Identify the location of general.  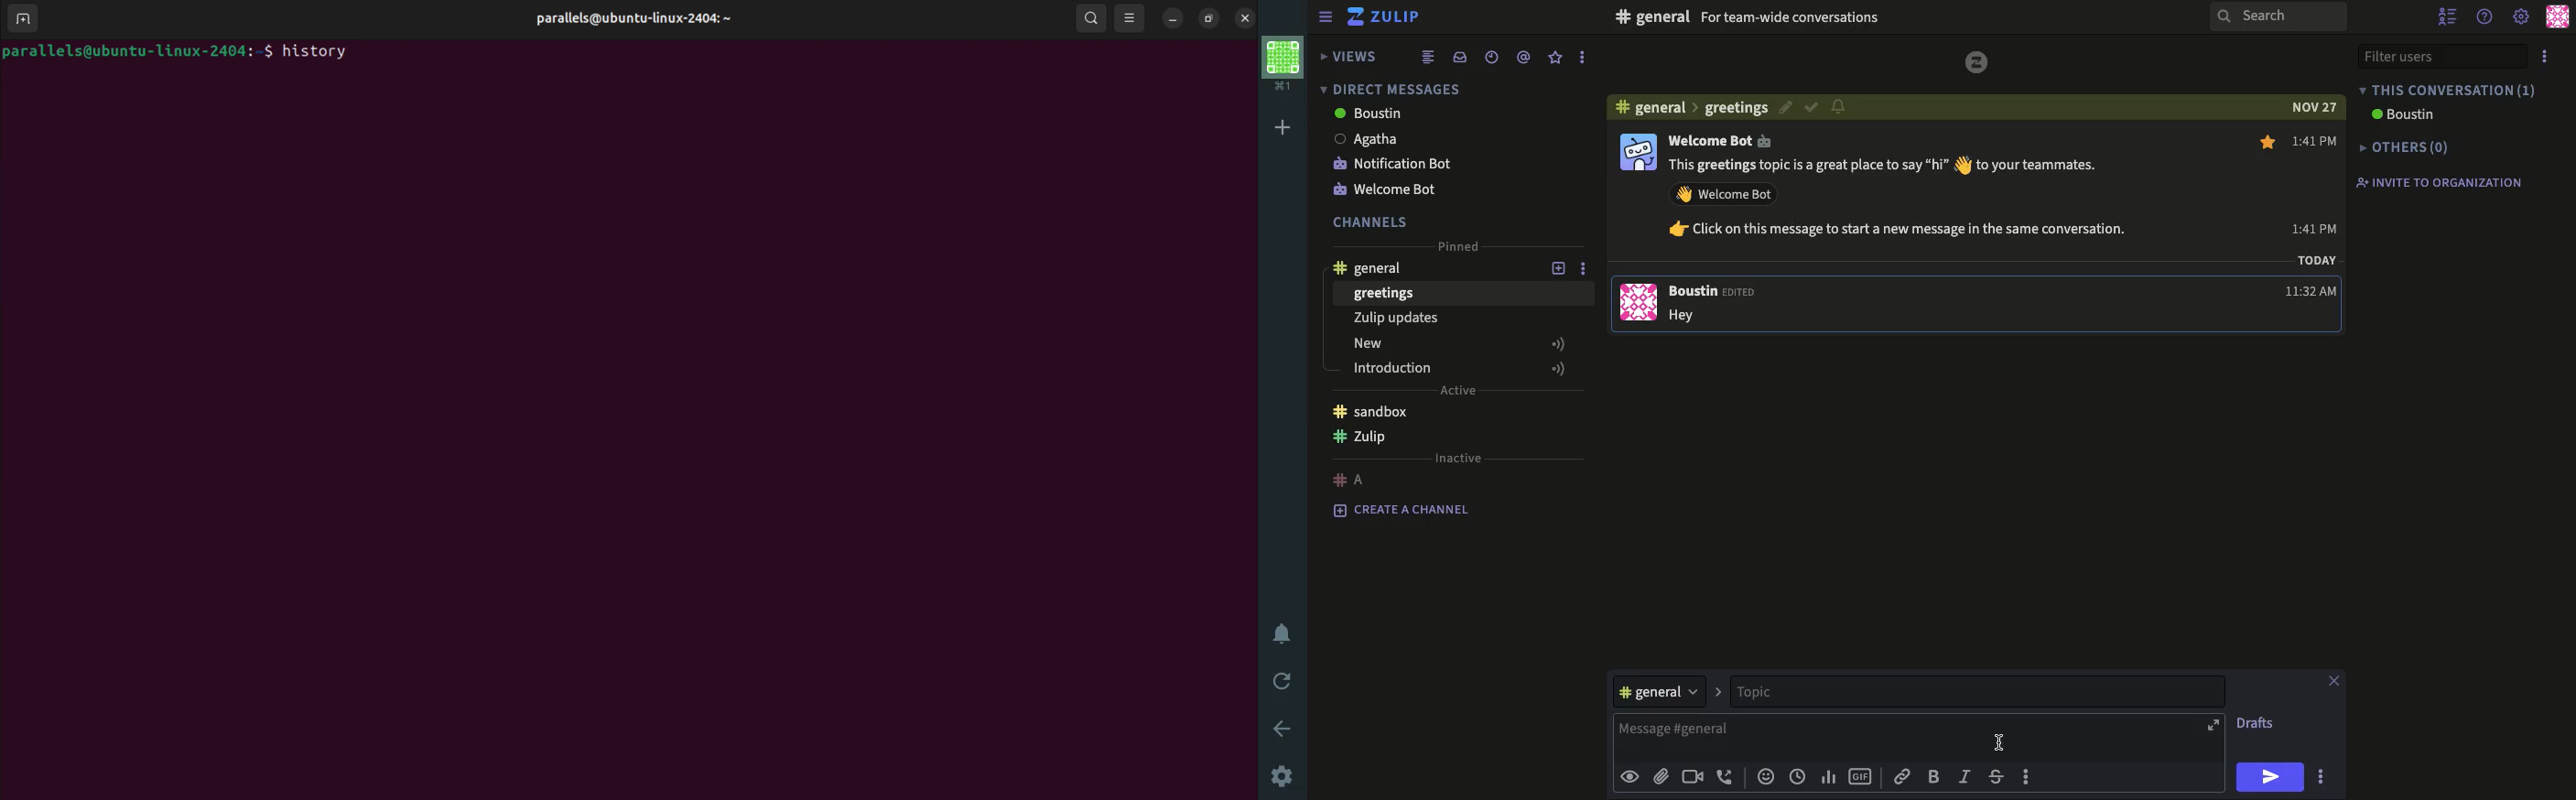
(1657, 109).